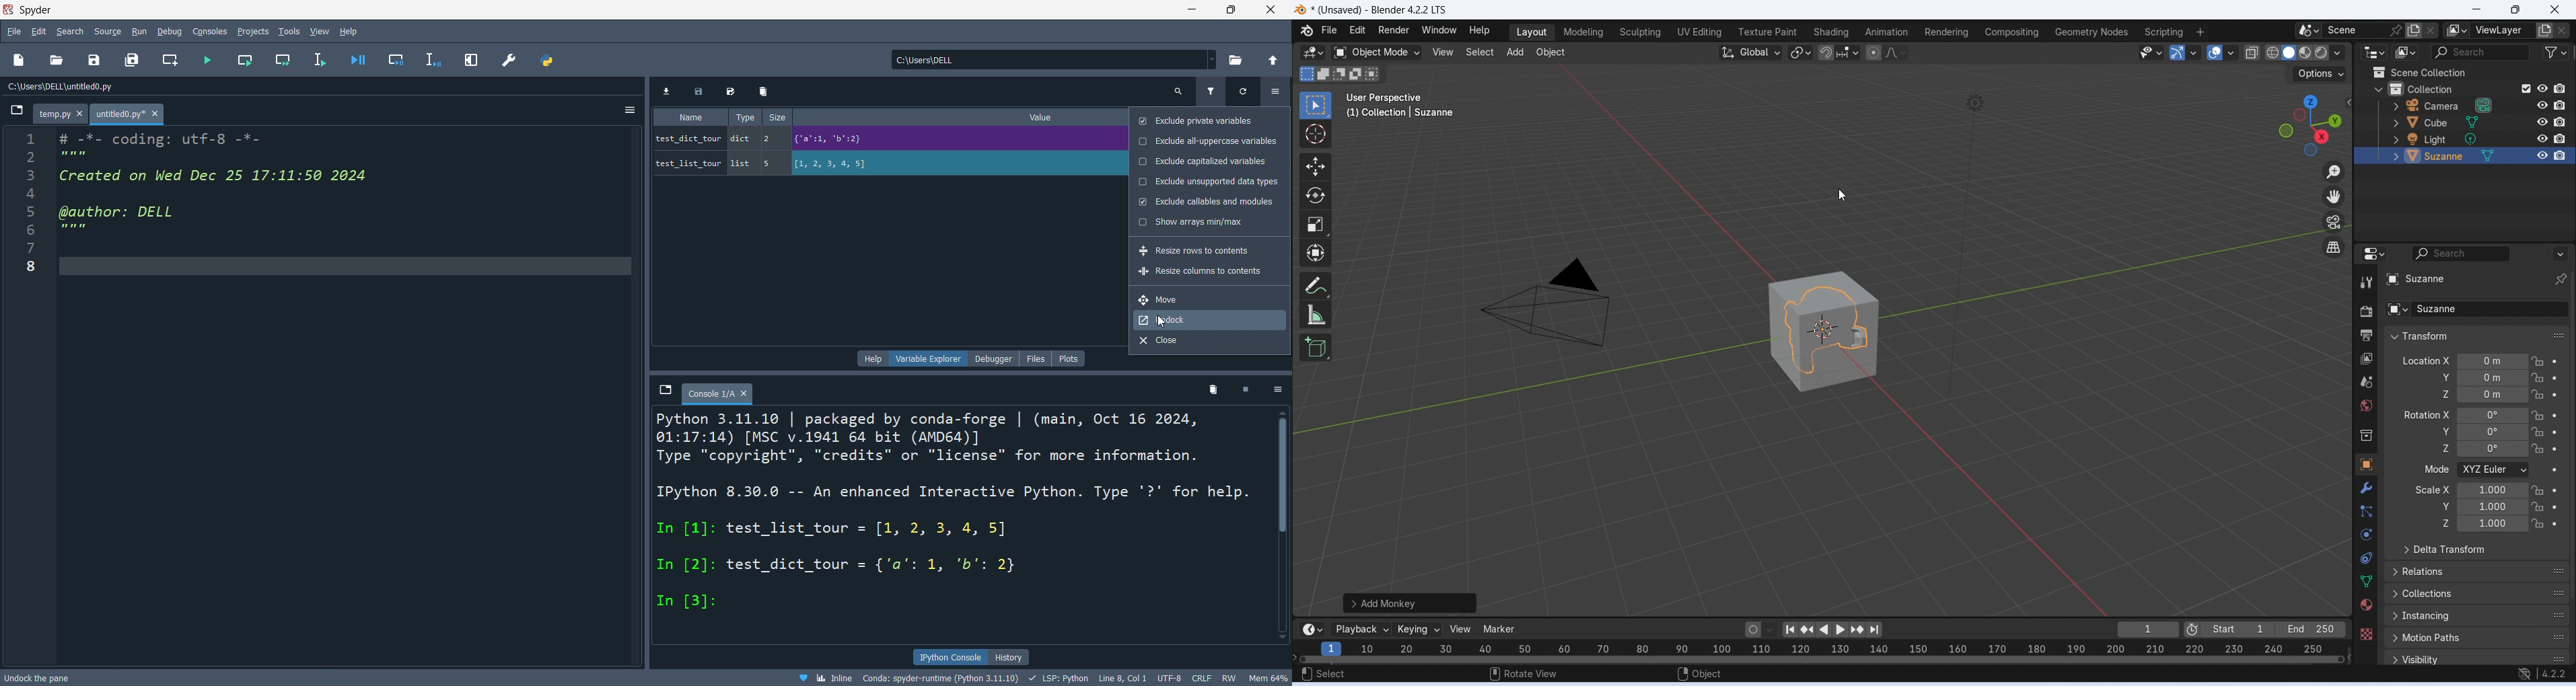 The image size is (2576, 700). I want to click on console1/a, so click(722, 391).